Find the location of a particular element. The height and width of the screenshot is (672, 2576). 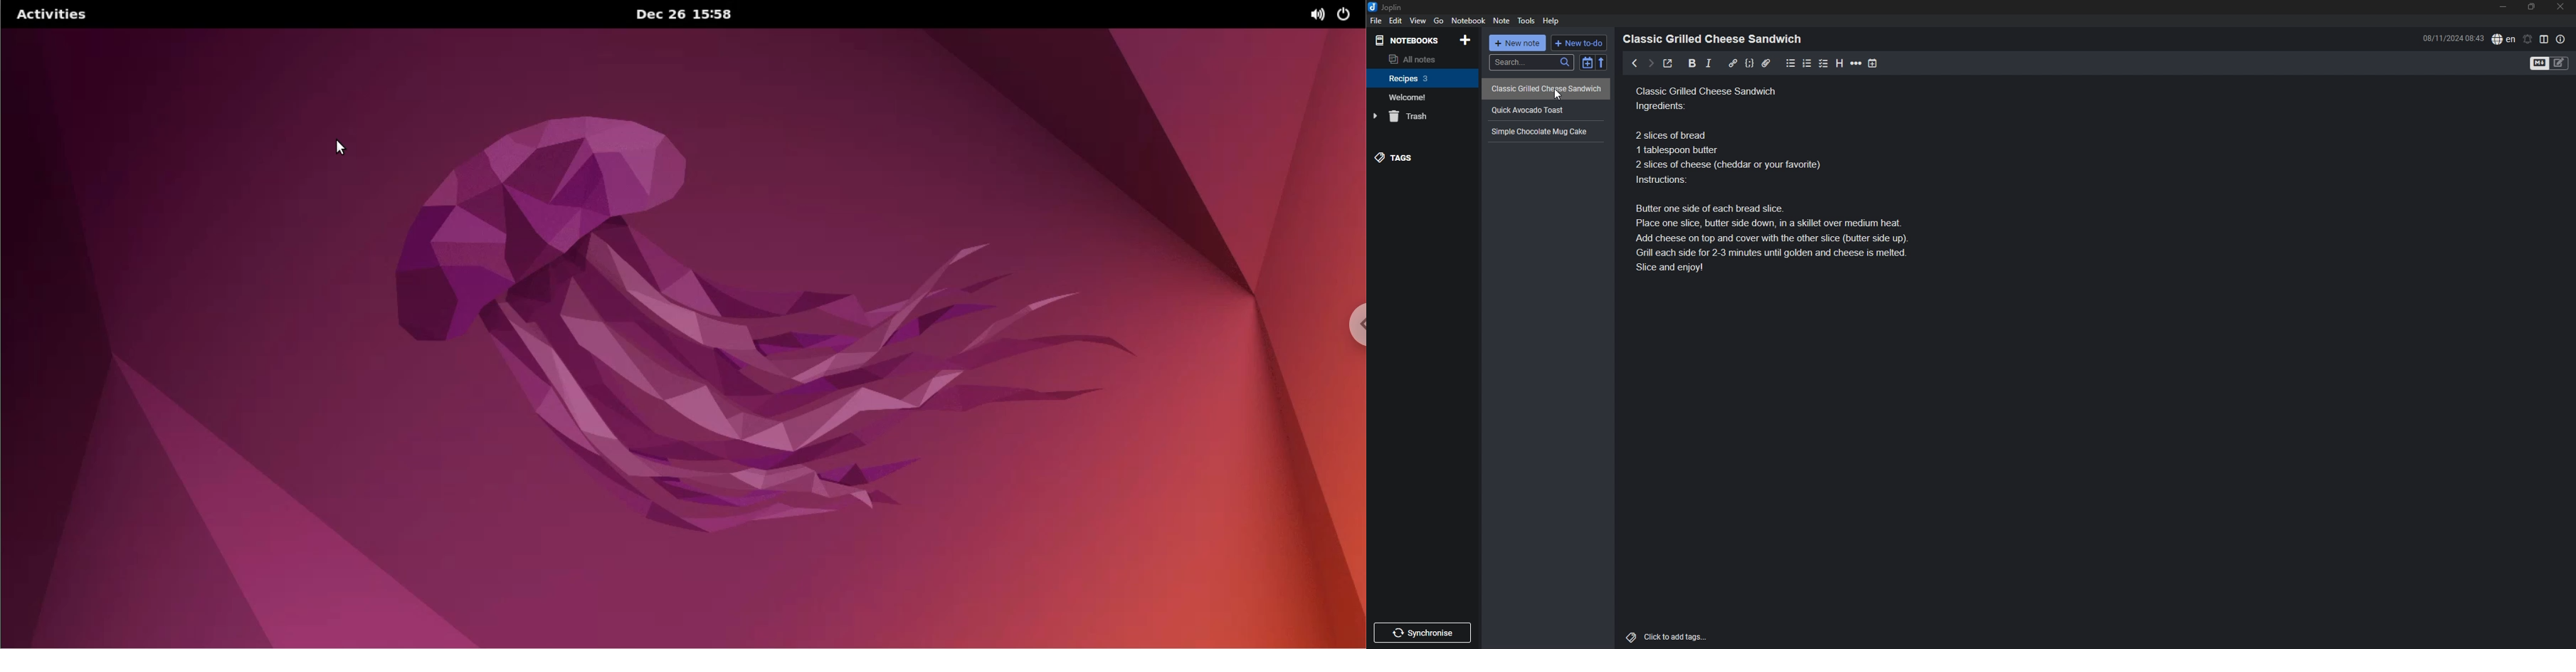

recipe content is located at coordinates (1771, 176).